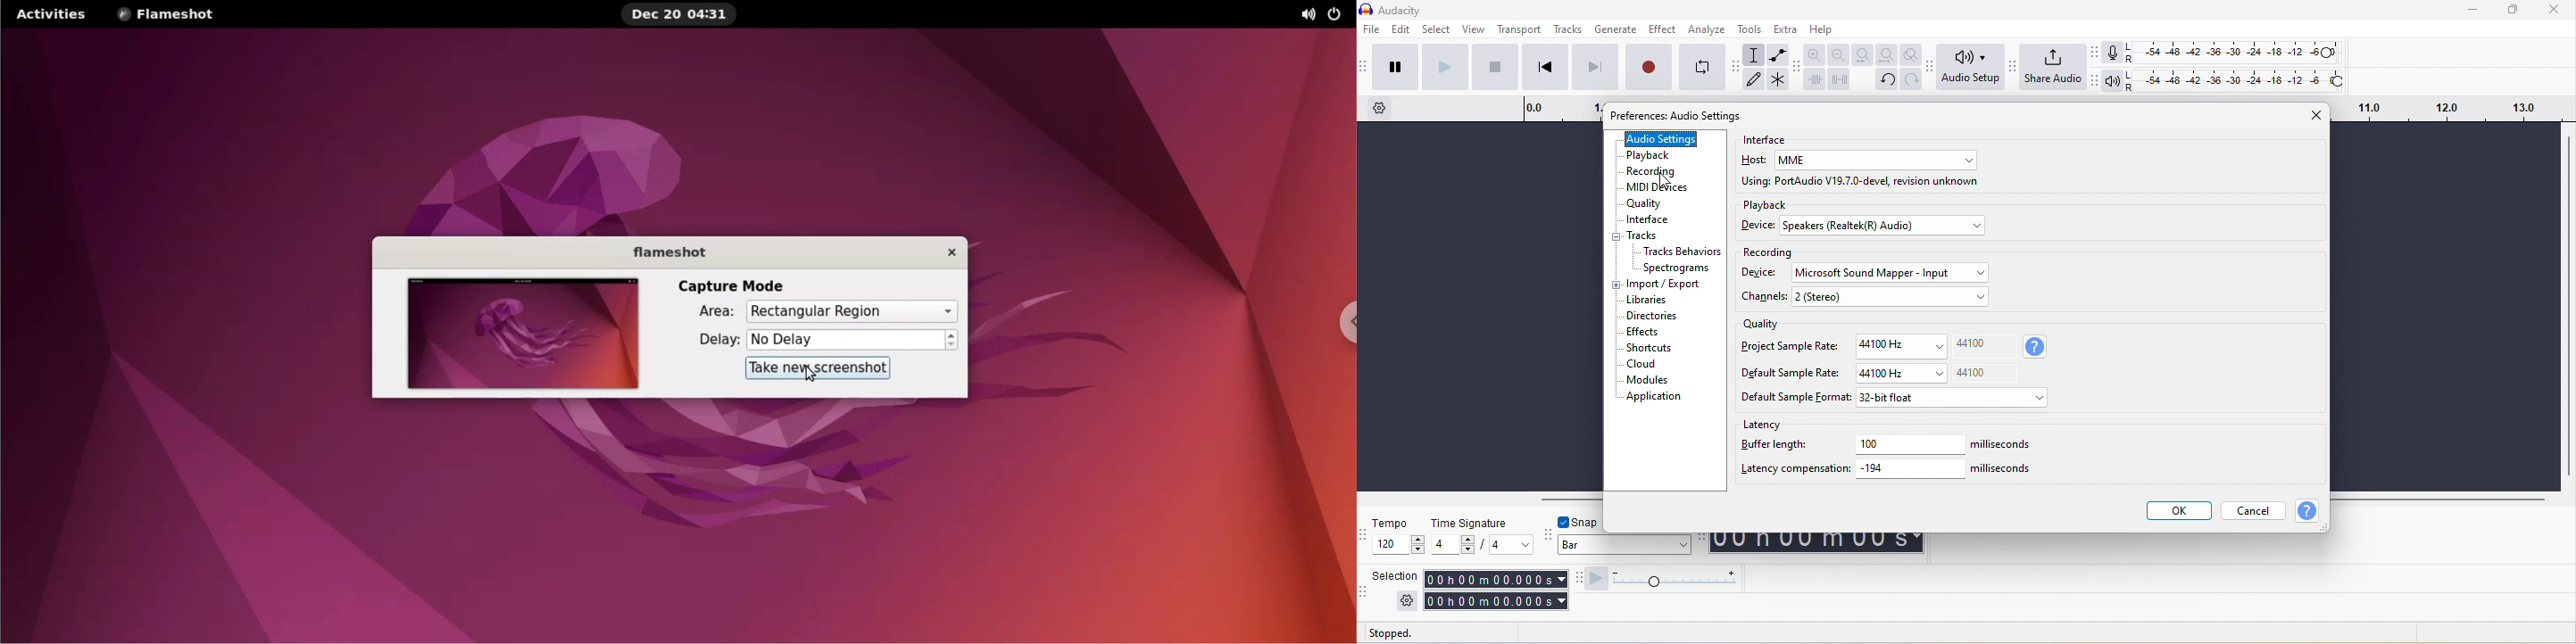 Image resolution: width=2576 pixels, height=644 pixels. I want to click on help, so click(1822, 29).